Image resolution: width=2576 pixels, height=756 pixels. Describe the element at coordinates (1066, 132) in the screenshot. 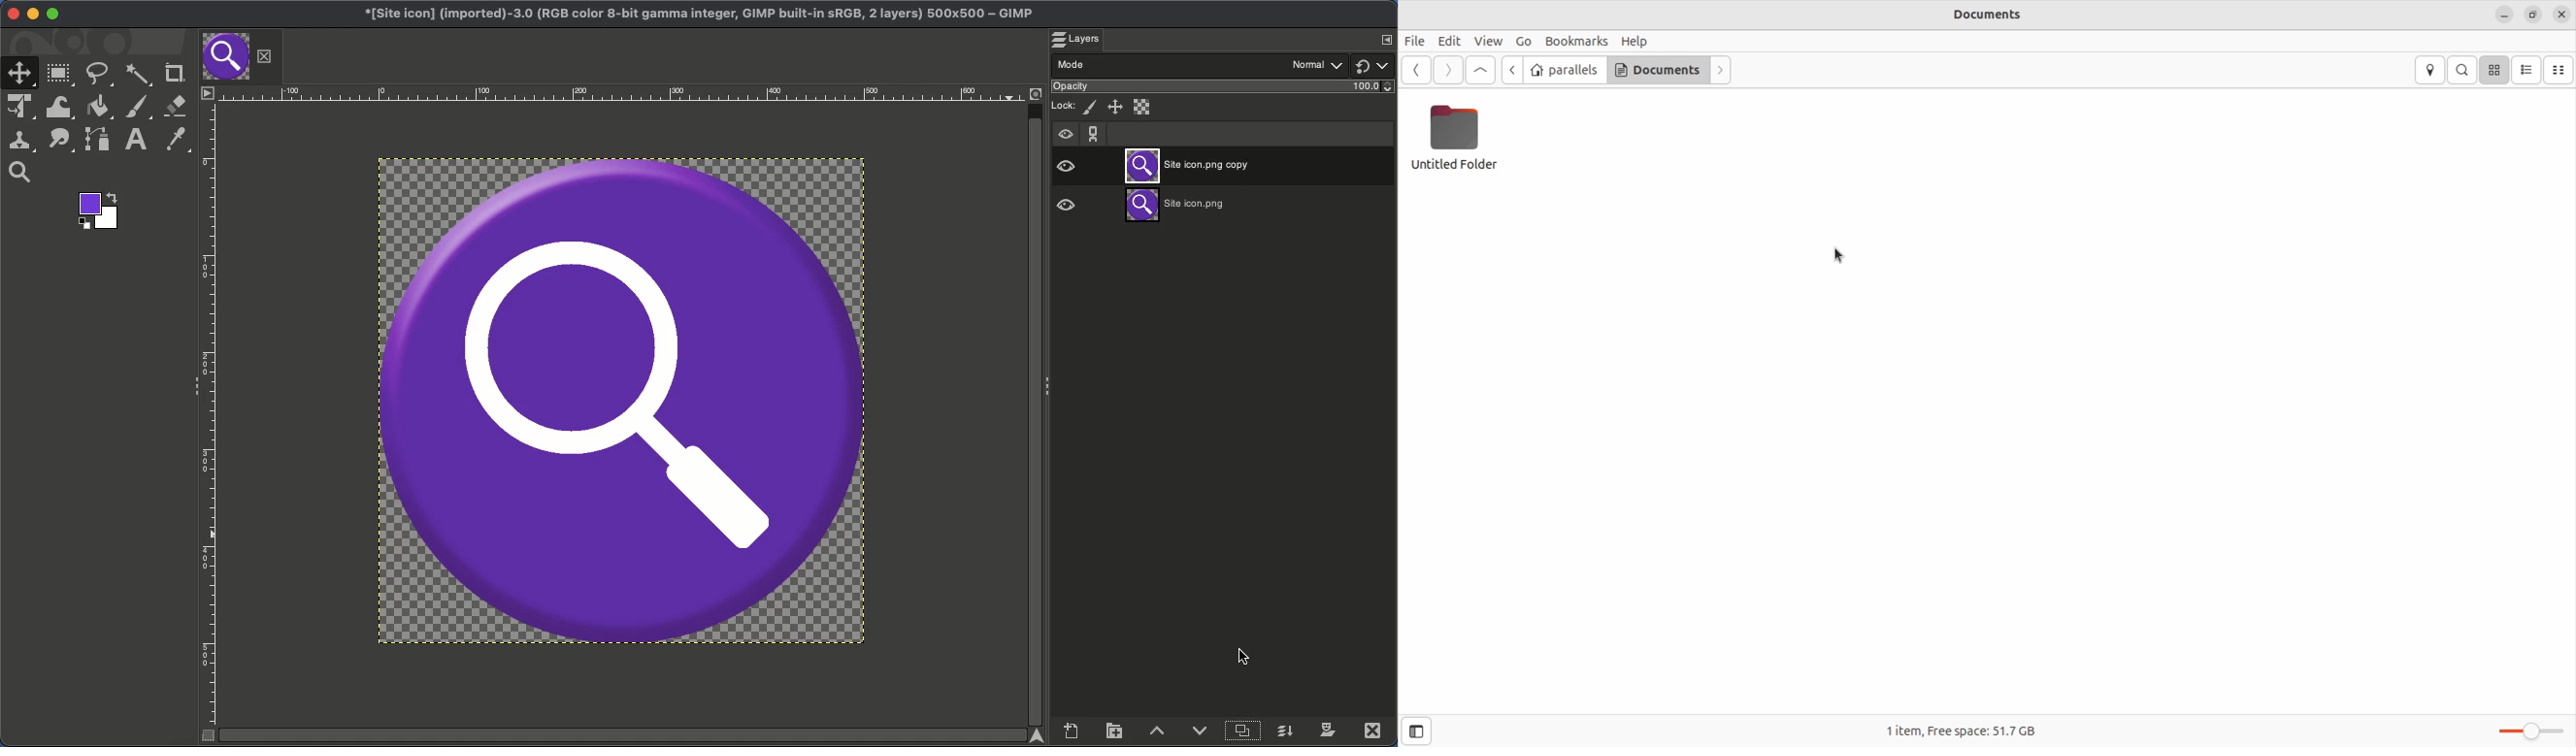

I see `Show` at that location.